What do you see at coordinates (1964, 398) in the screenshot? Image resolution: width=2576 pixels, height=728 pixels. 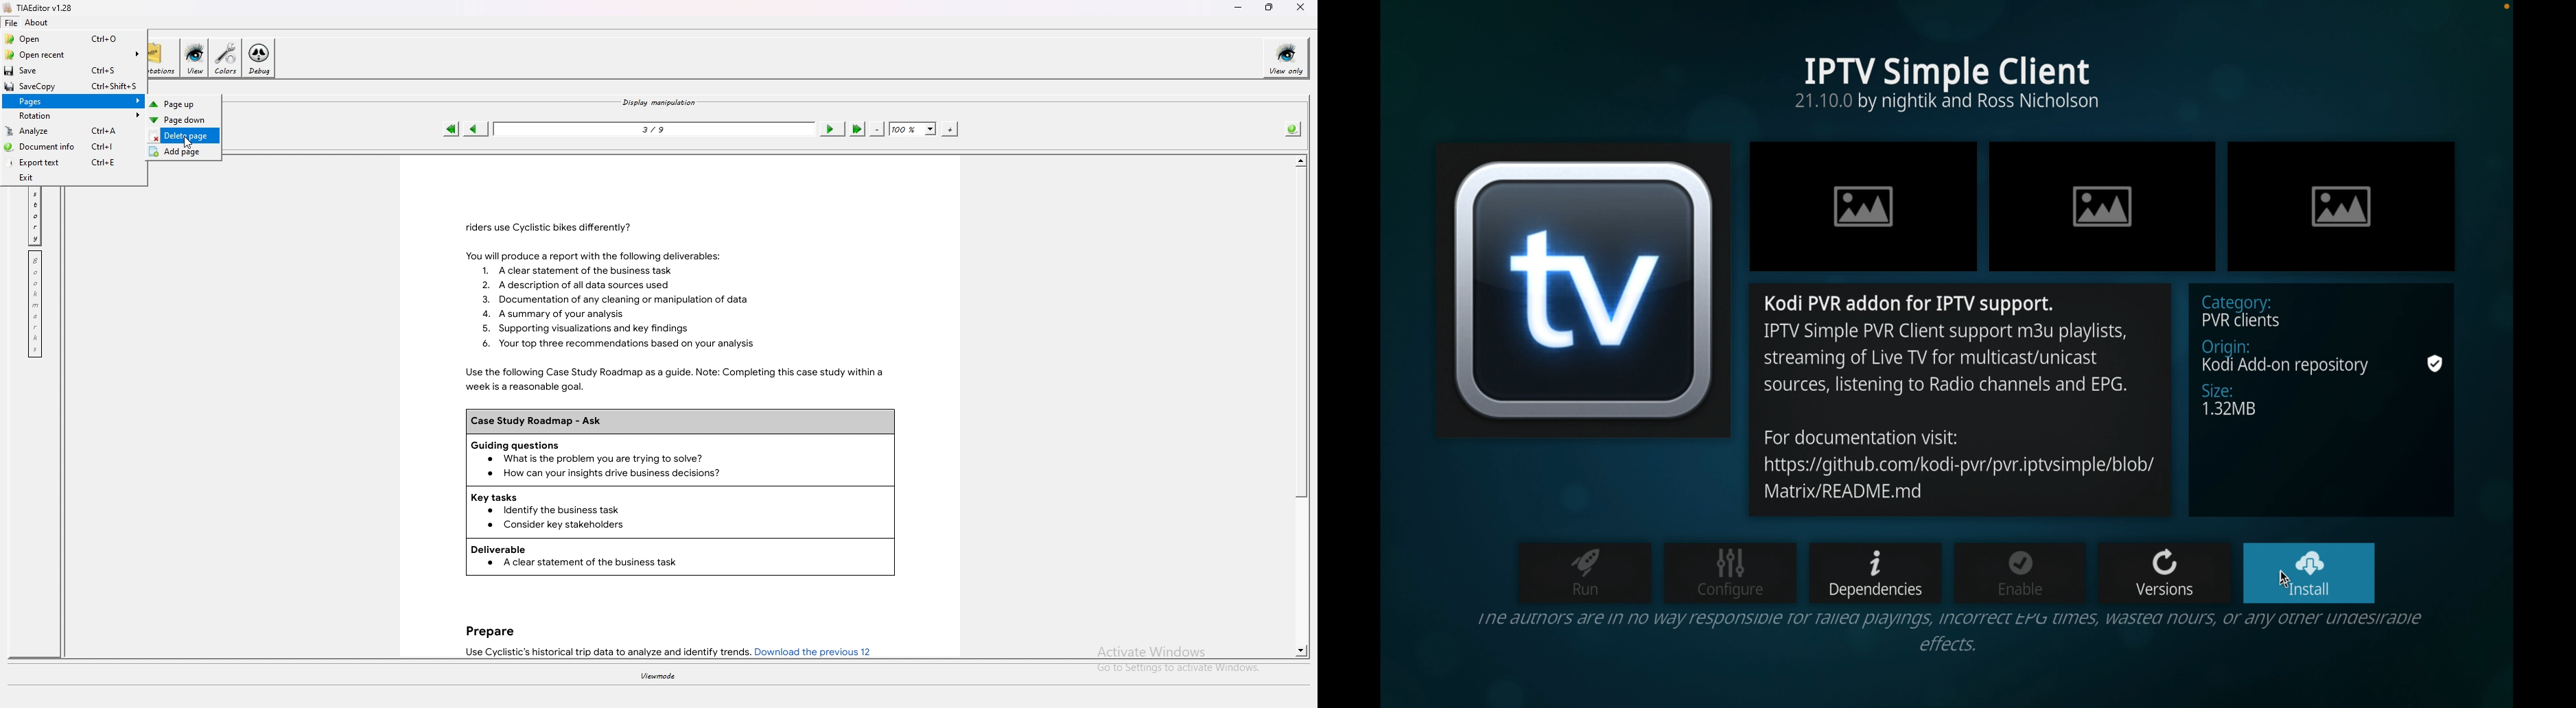 I see `Kodi PVR addon for IPTV support.

IPTV Simple PVR Client support m3u playlists,
streaming of Live TV for multicast/unicast
sources, listening to Radio channels and EPG.
For documentation visit:
https://github.com/kodi-pvr/pvr.iptvsimple/blob/
Matrix/README.md` at bounding box center [1964, 398].